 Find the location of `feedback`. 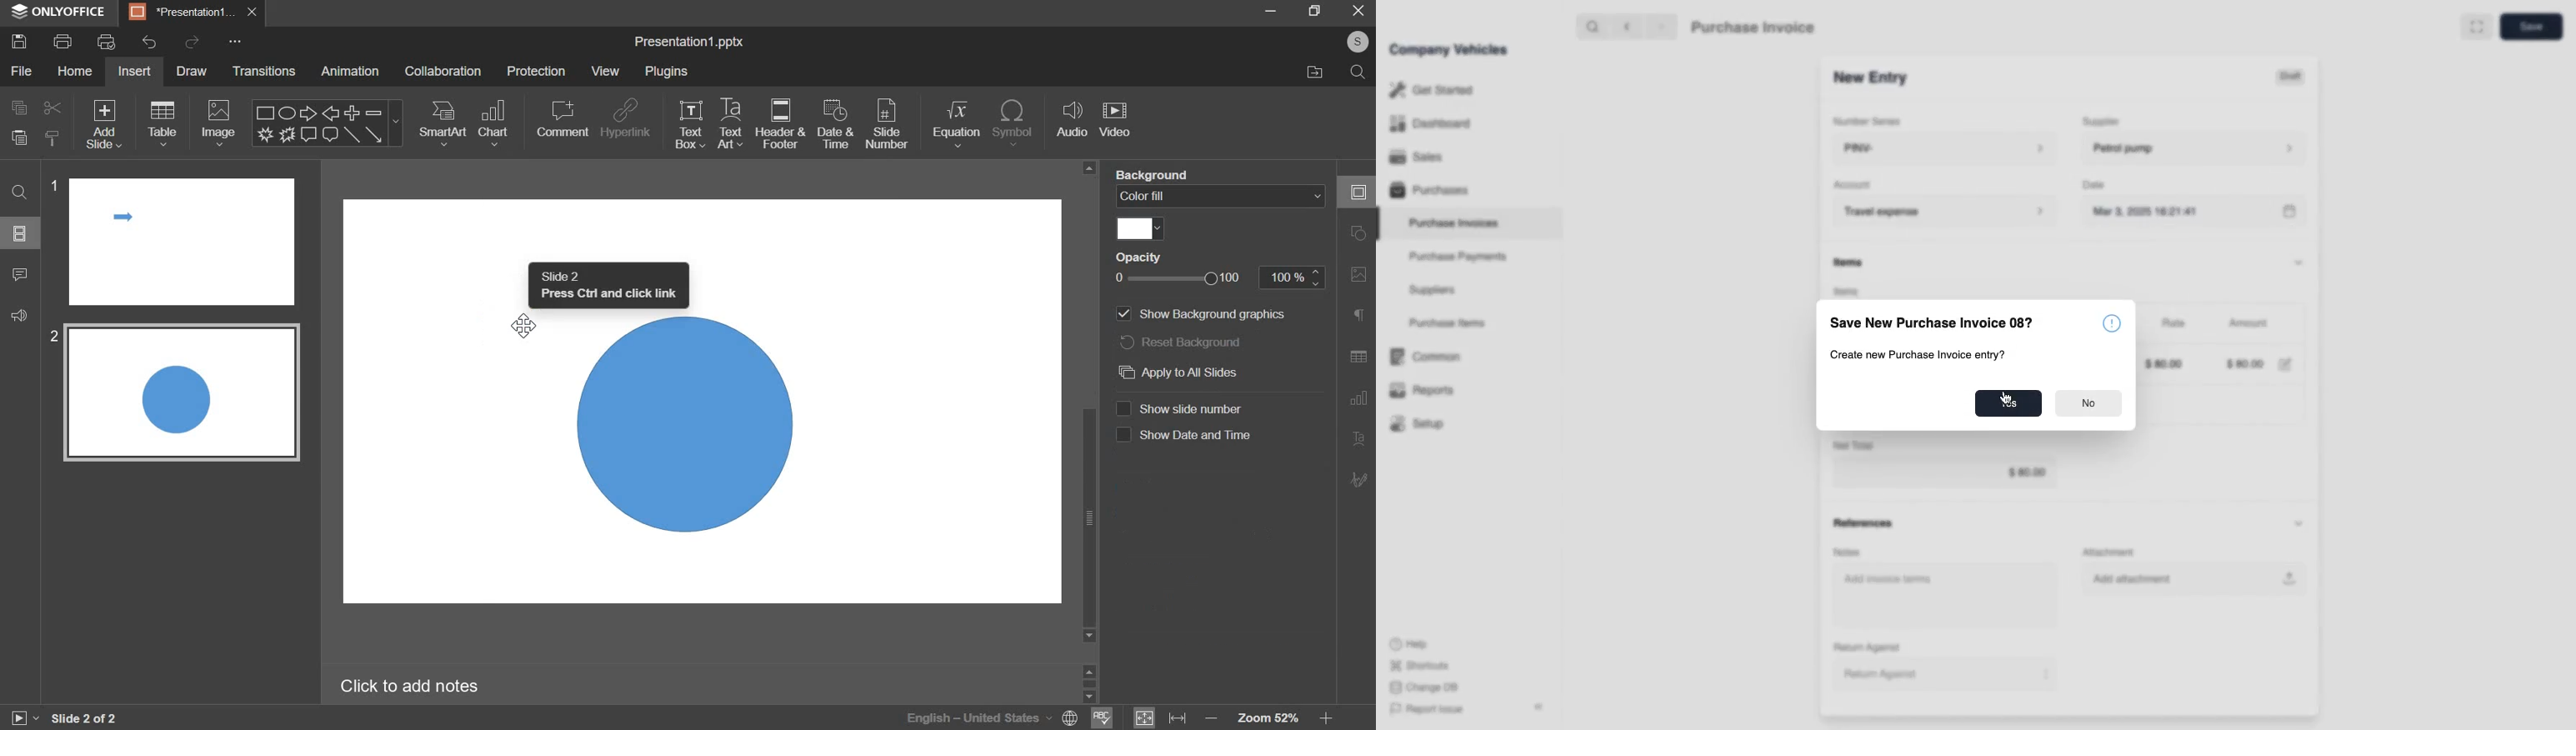

feedback is located at coordinates (18, 315).